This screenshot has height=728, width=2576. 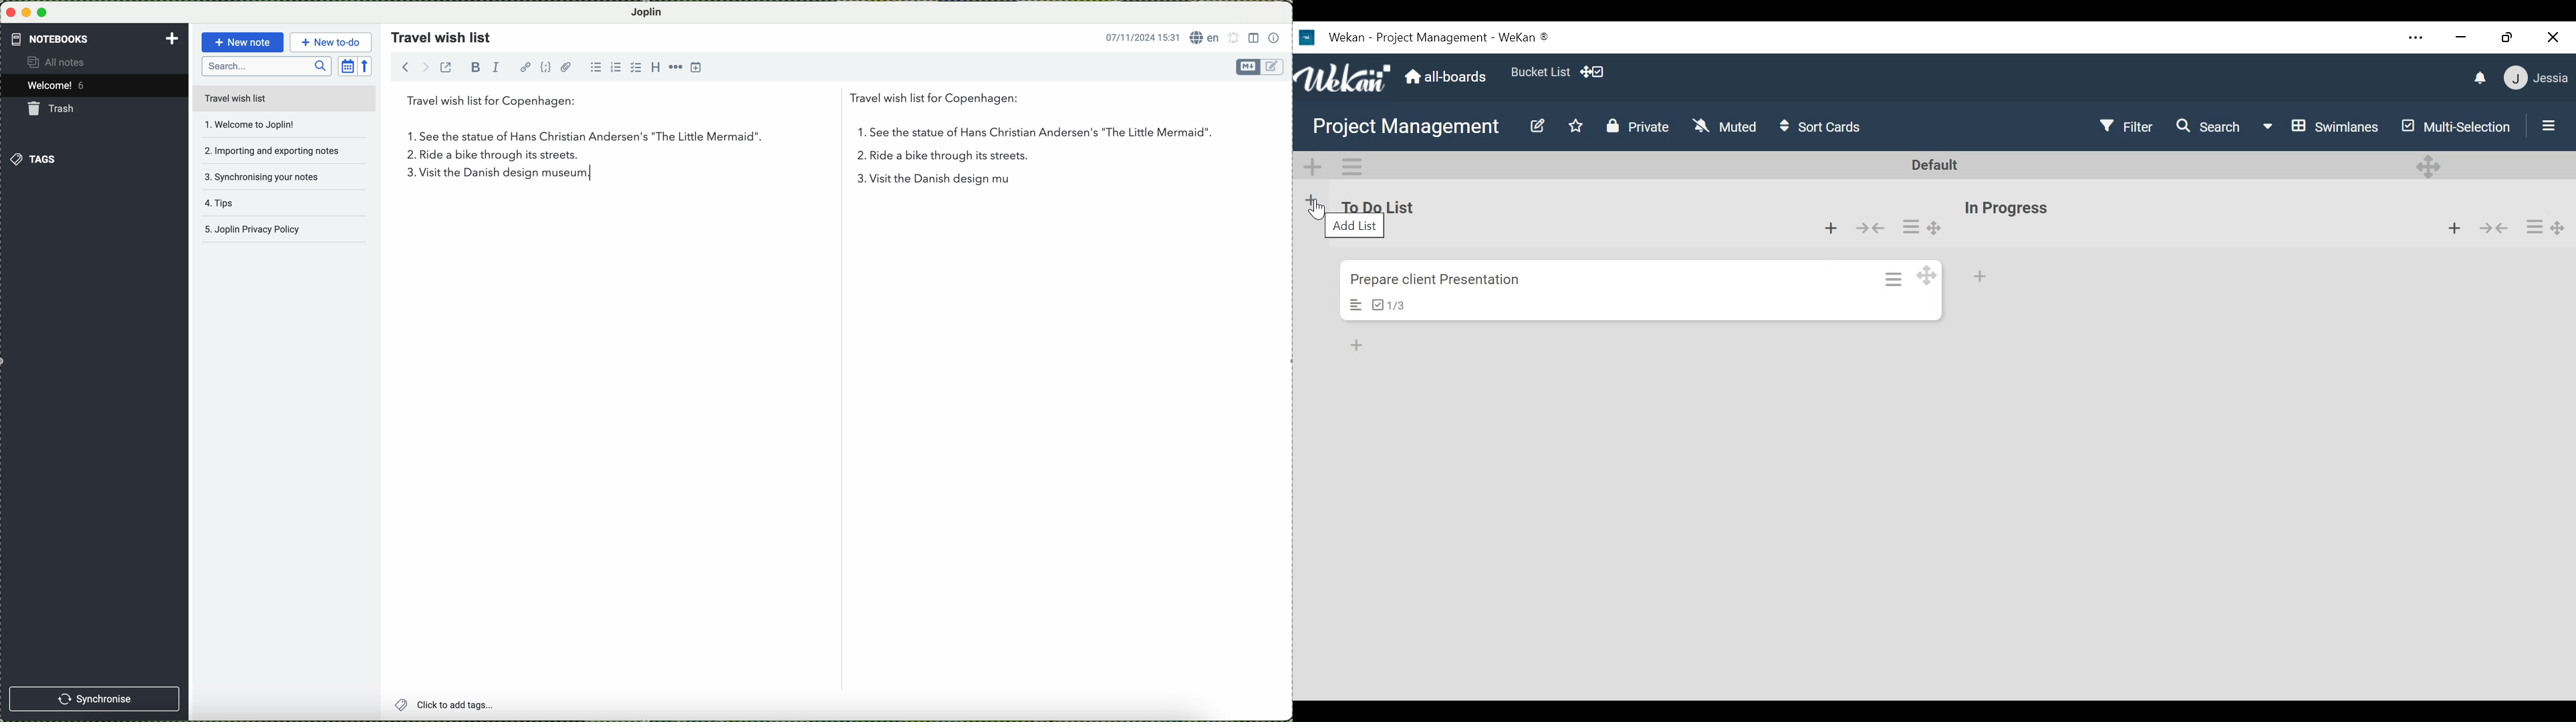 I want to click on Add card at the bottom of the list, so click(x=1977, y=277).